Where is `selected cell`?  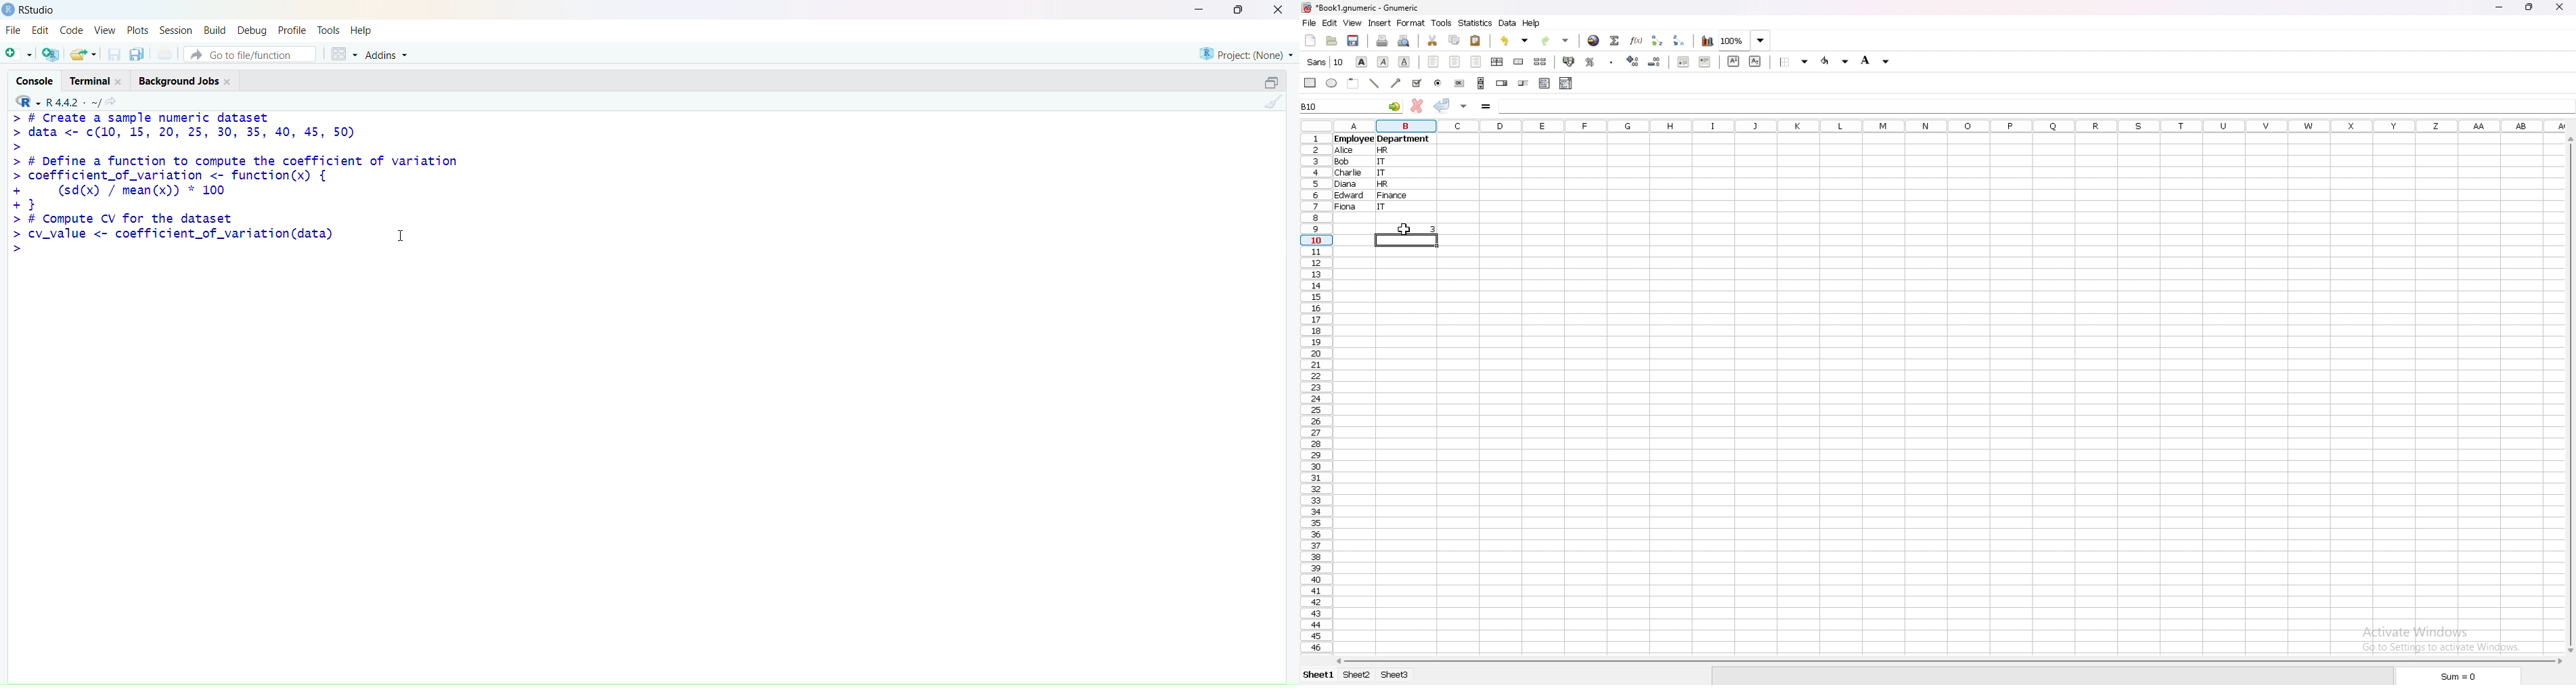 selected cell is located at coordinates (1351, 106).